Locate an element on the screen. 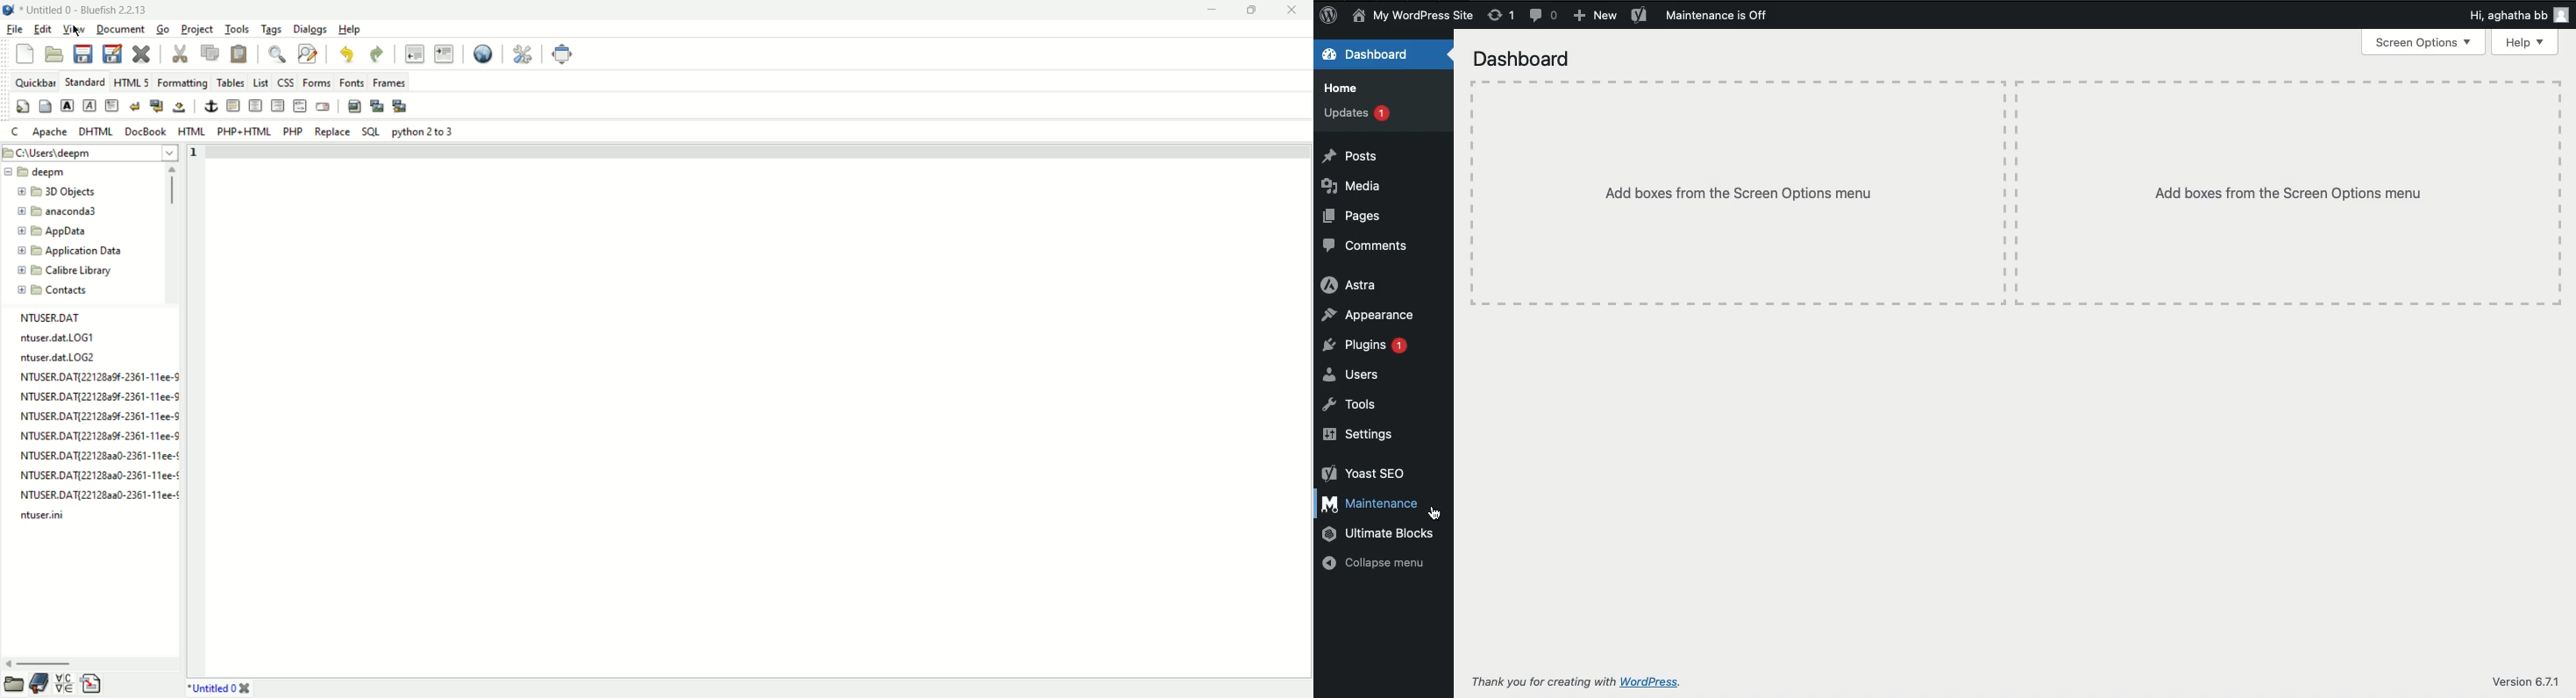 Image resolution: width=2576 pixels, height=700 pixels. go is located at coordinates (164, 29).